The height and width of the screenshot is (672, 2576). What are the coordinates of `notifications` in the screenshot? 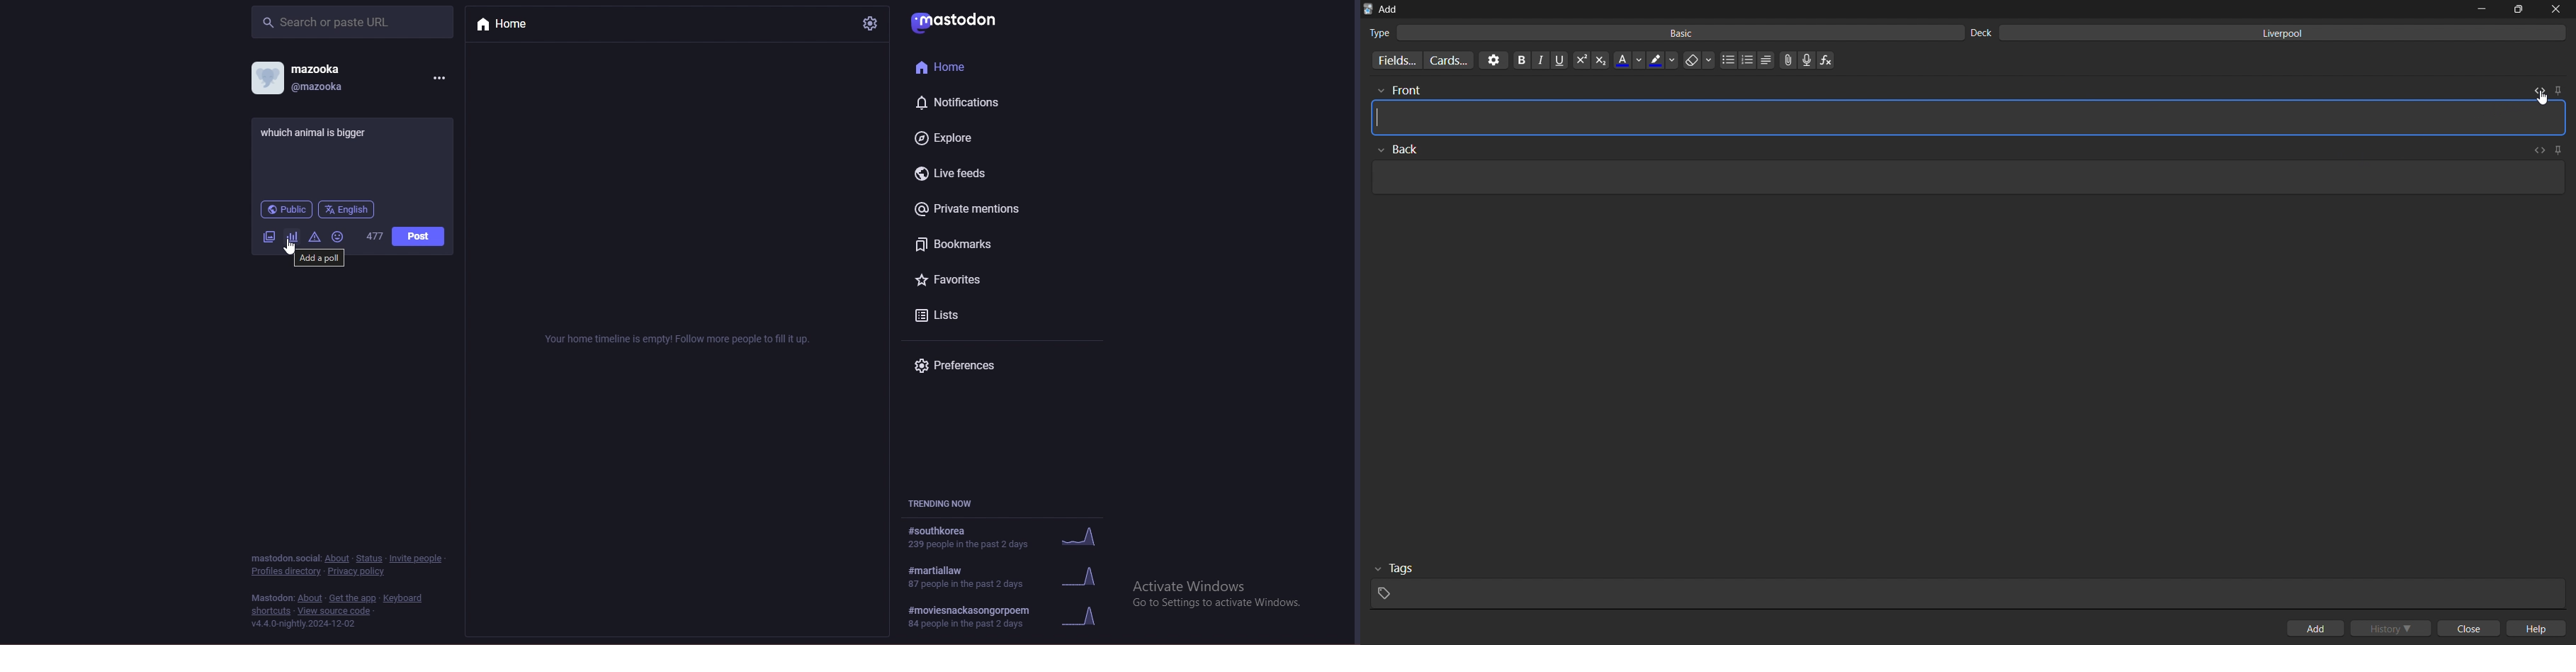 It's located at (964, 102).